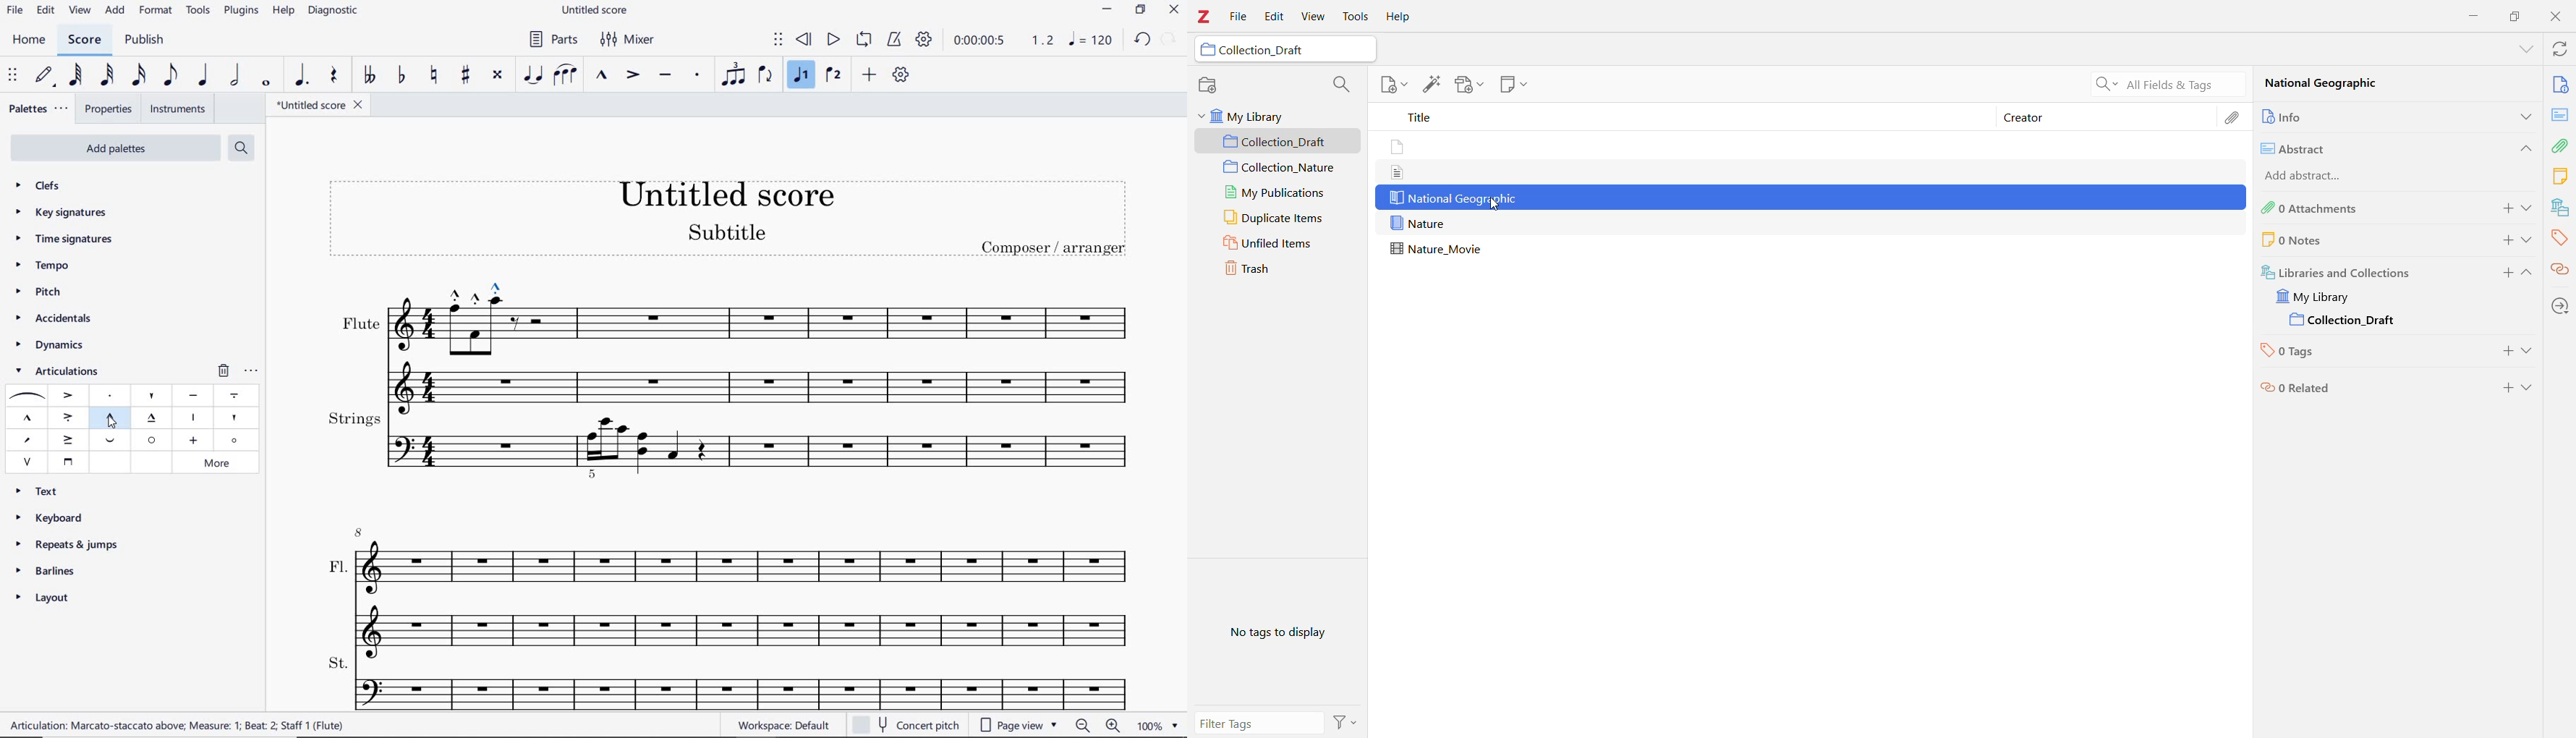  I want to click on Trash, so click(1278, 270).